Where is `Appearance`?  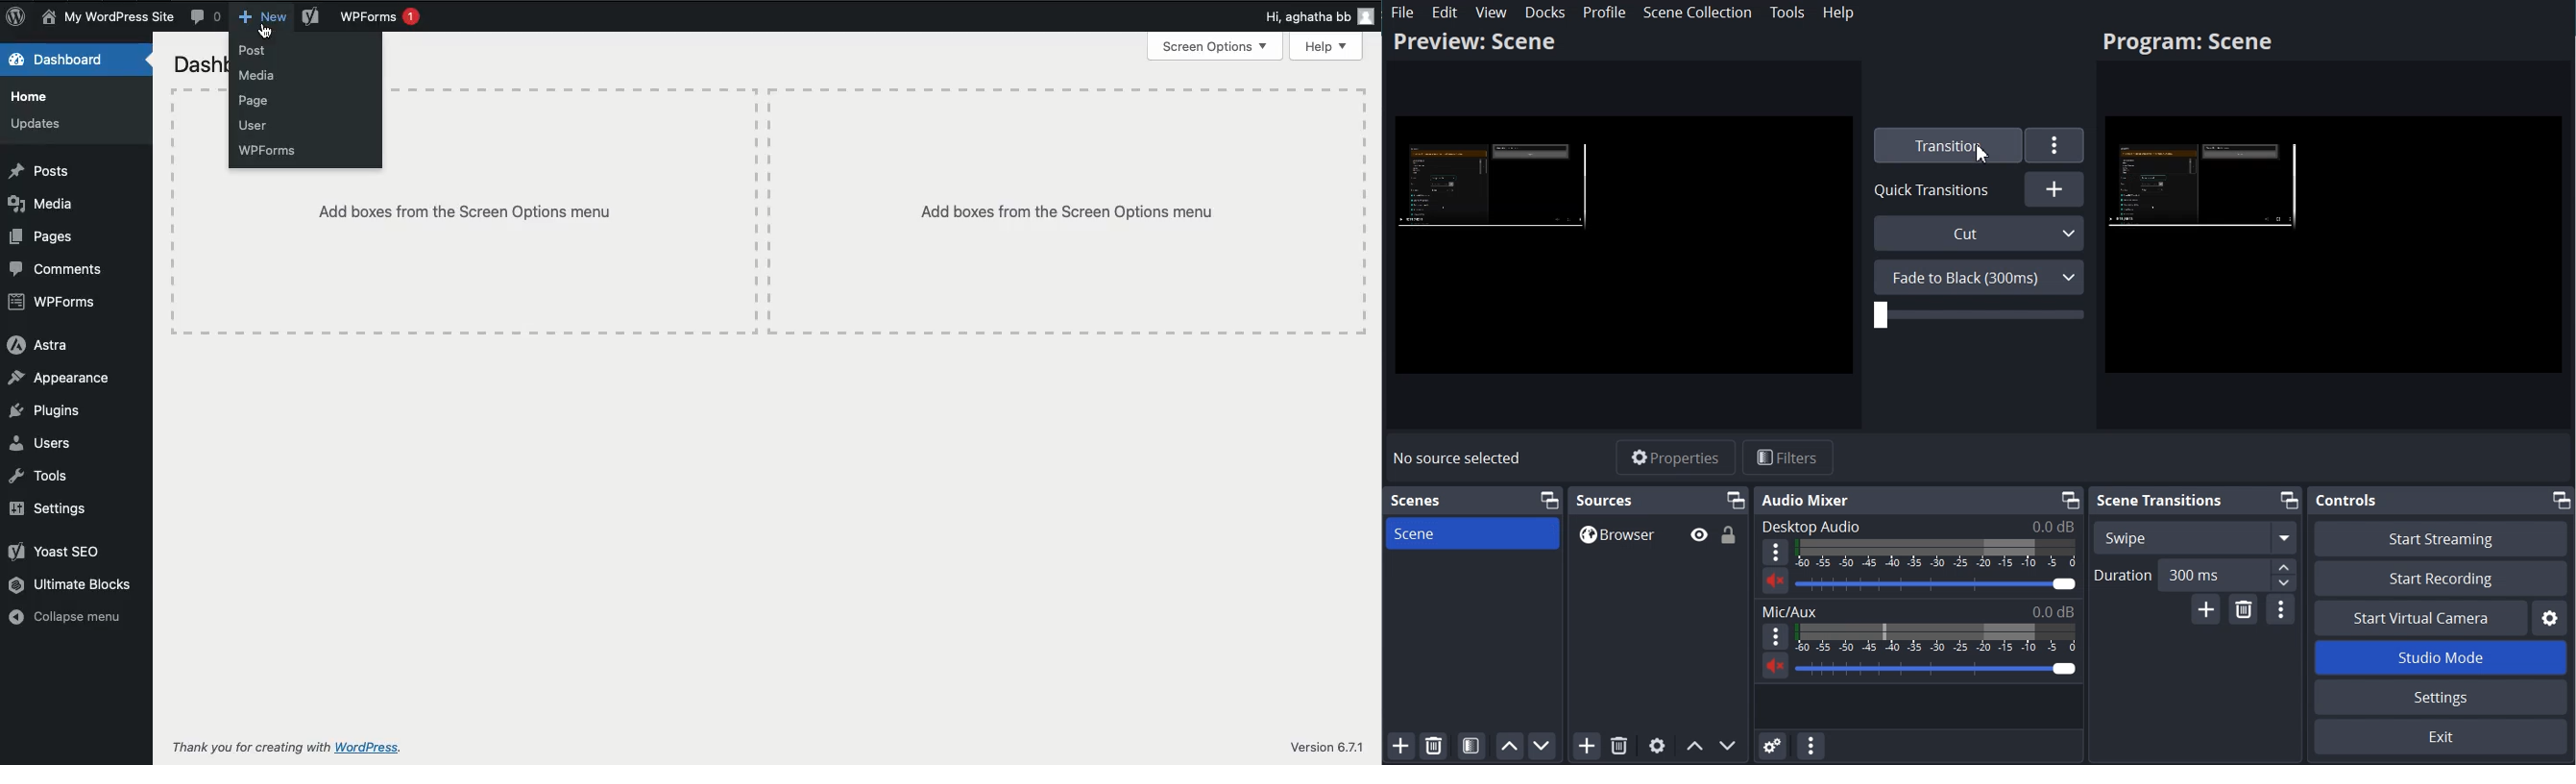 Appearance is located at coordinates (67, 380).